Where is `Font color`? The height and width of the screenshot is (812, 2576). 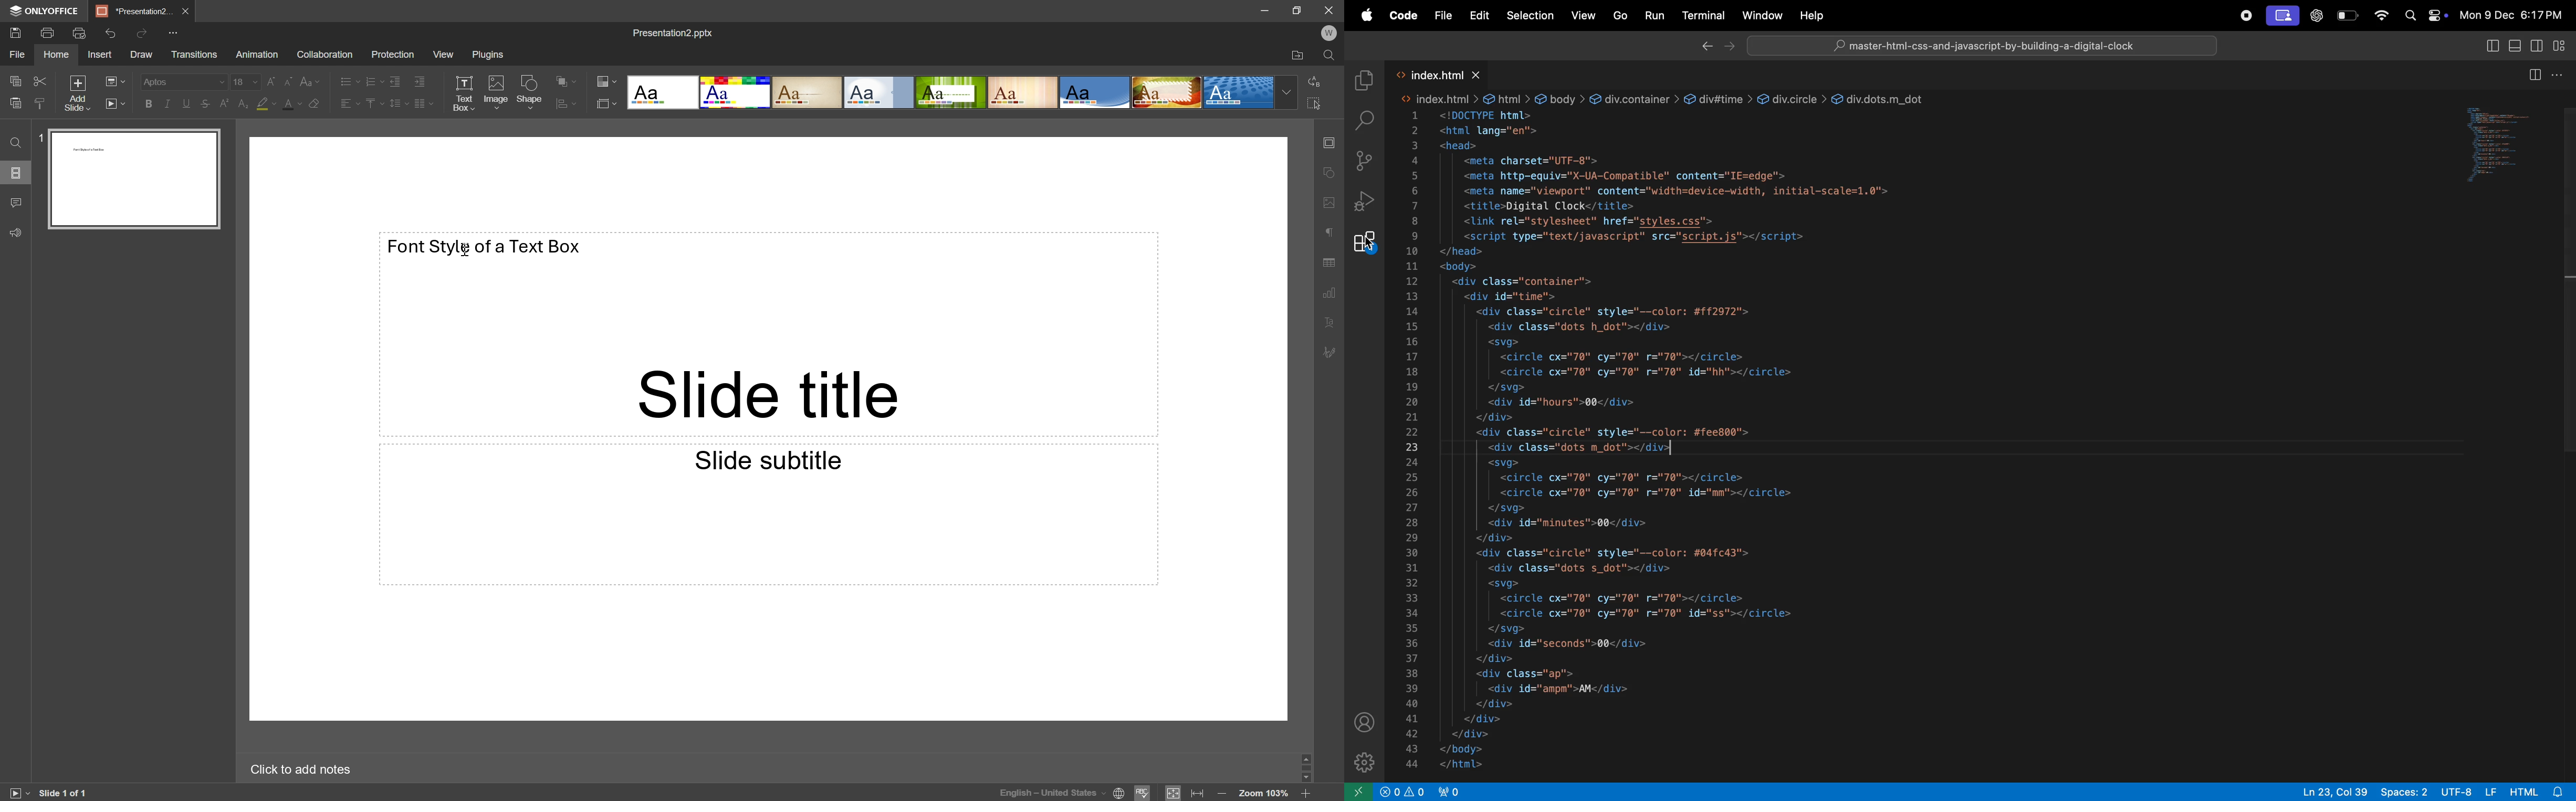
Font color is located at coordinates (291, 103).